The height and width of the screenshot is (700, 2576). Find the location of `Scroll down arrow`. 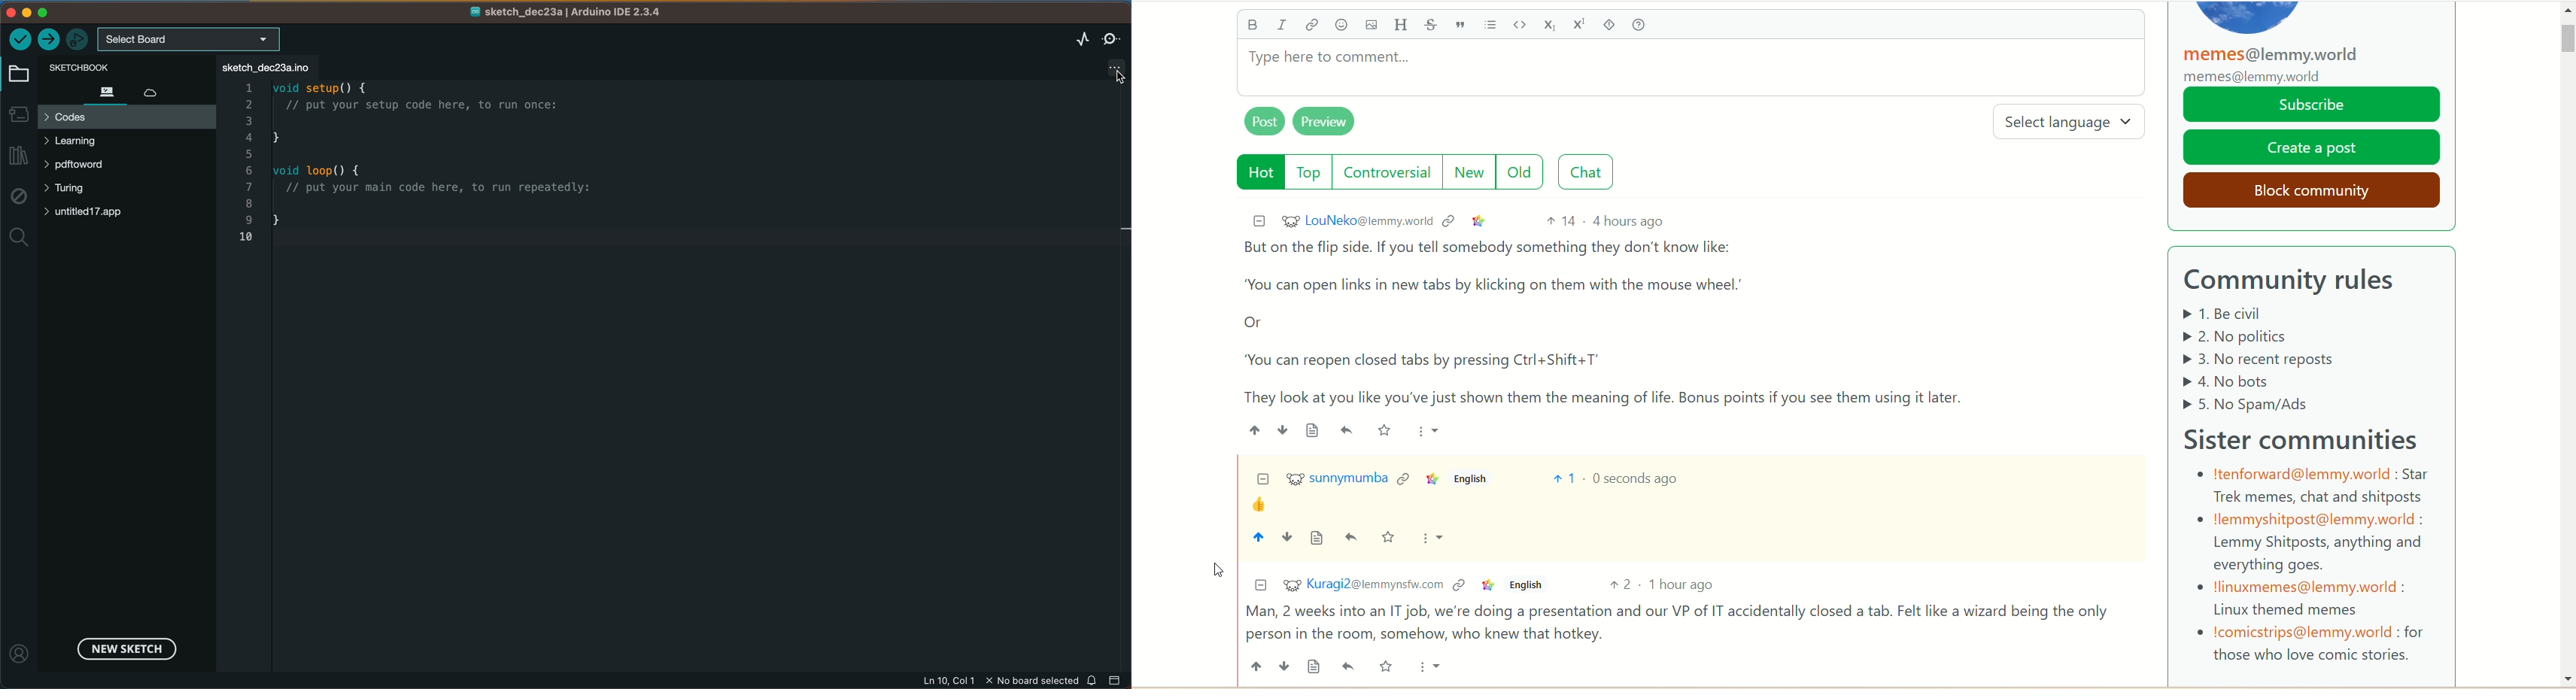

Scroll down arrow is located at coordinates (2566, 674).